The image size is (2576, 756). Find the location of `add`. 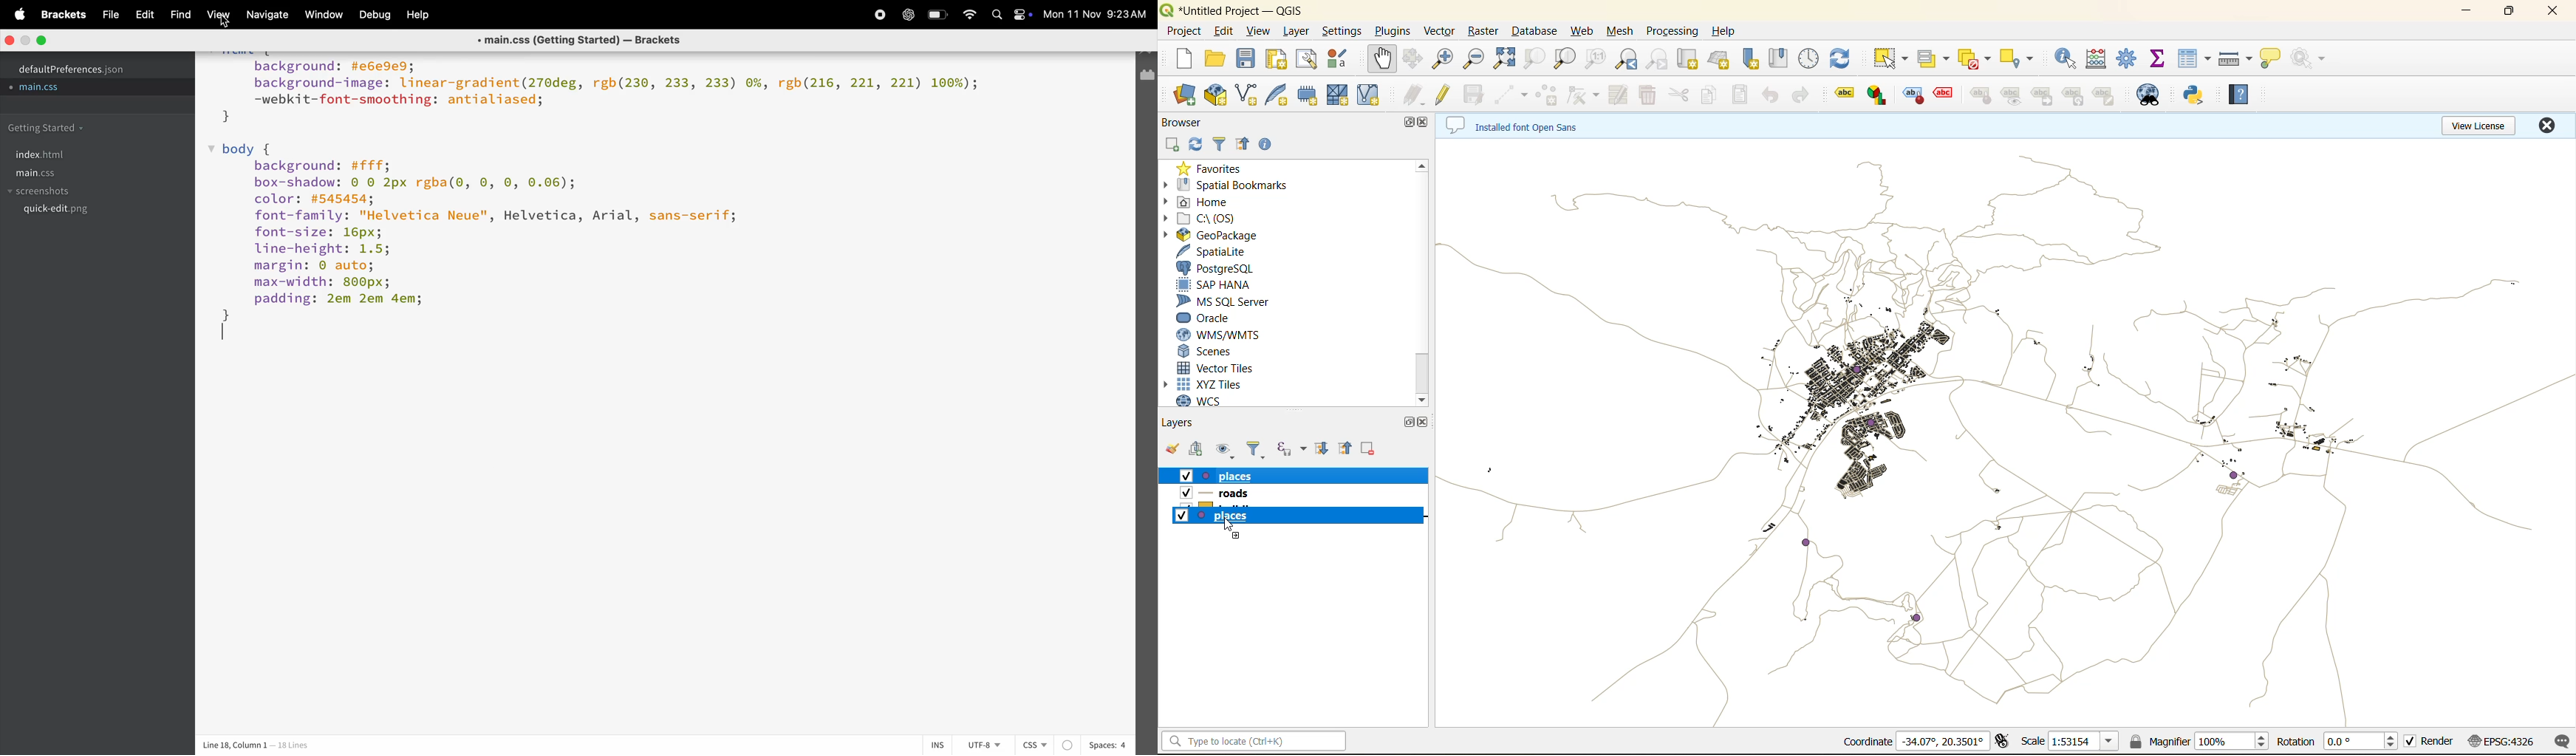

add is located at coordinates (1198, 448).